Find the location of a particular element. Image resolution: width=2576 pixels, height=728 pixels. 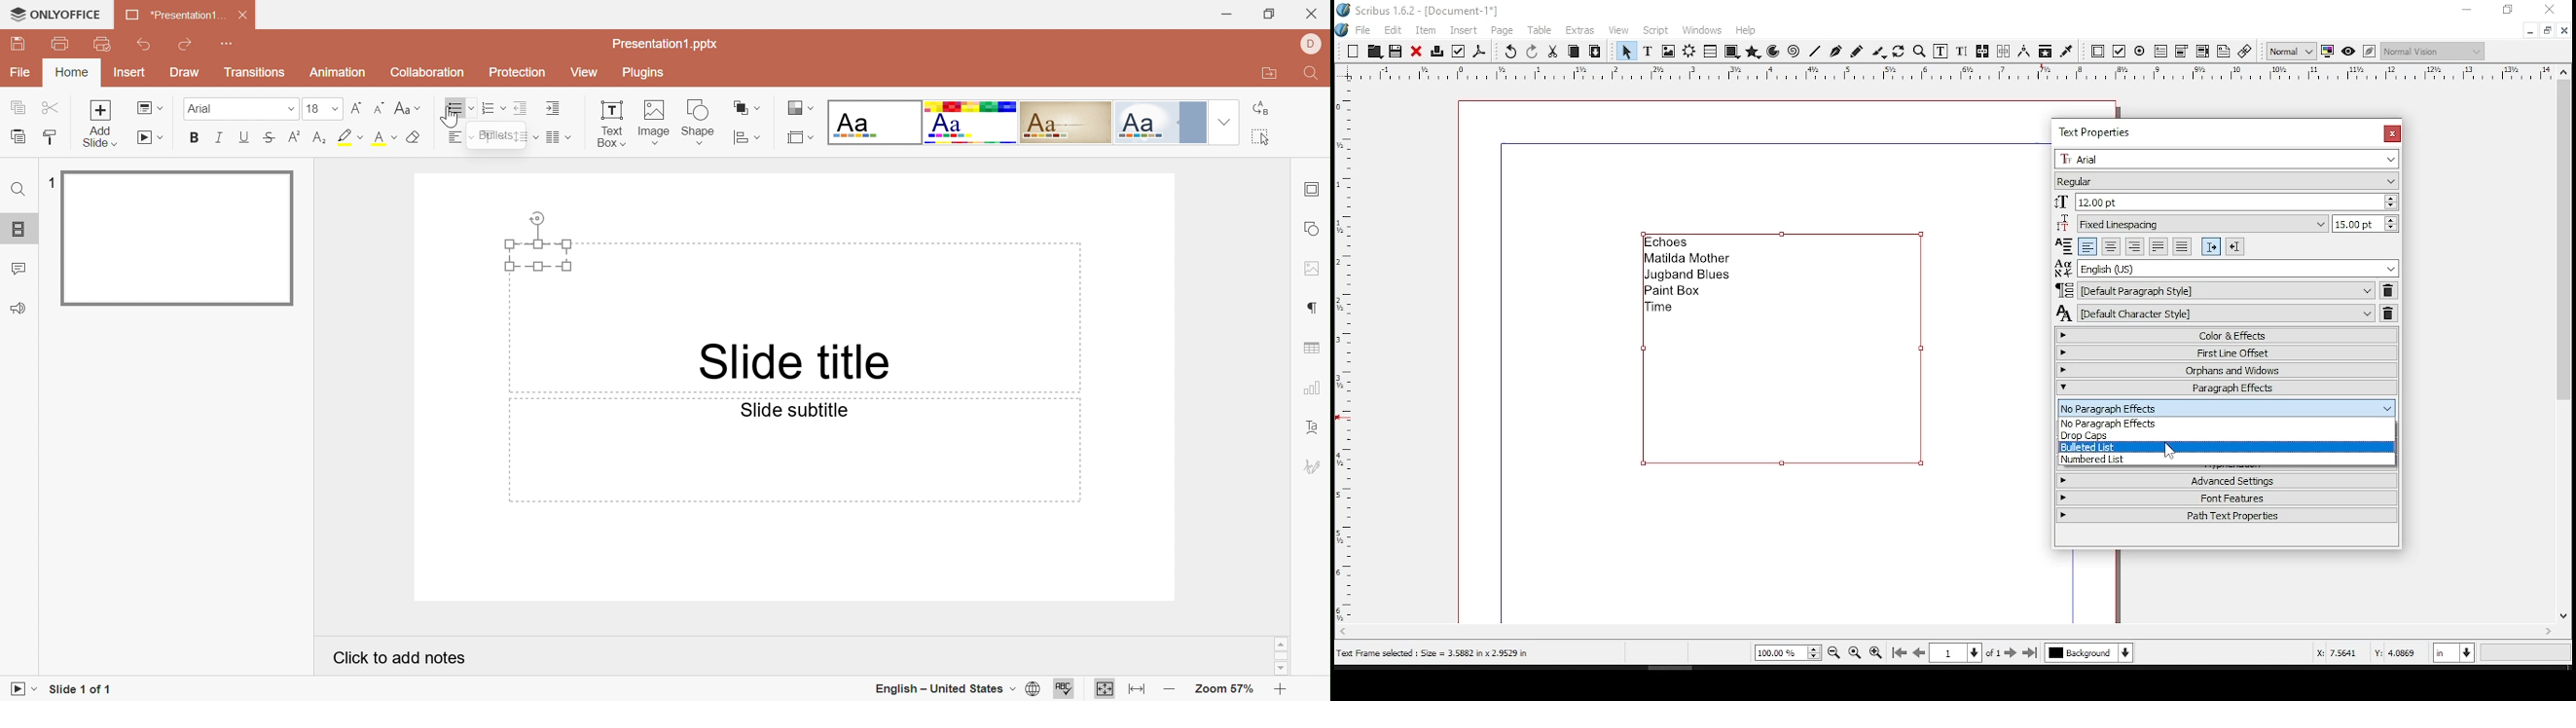

Change case is located at coordinates (409, 110).